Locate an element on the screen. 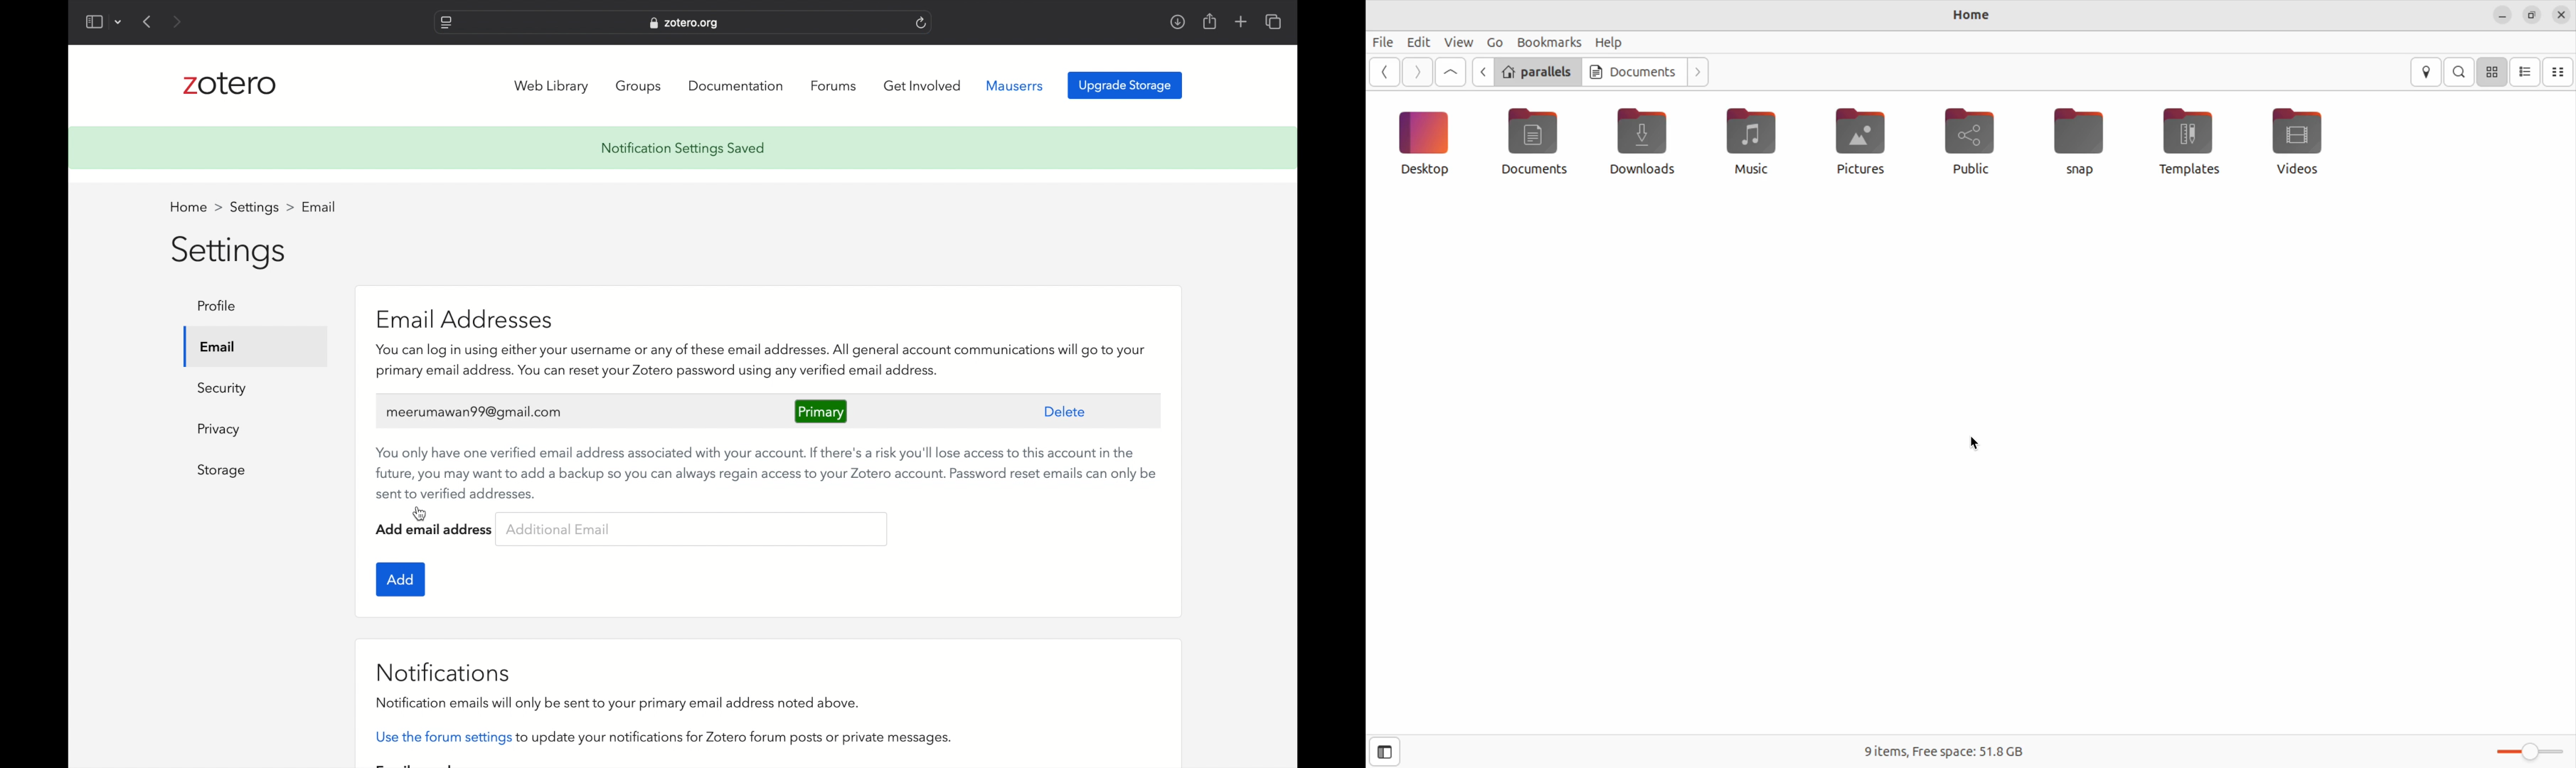  email is located at coordinates (319, 206).